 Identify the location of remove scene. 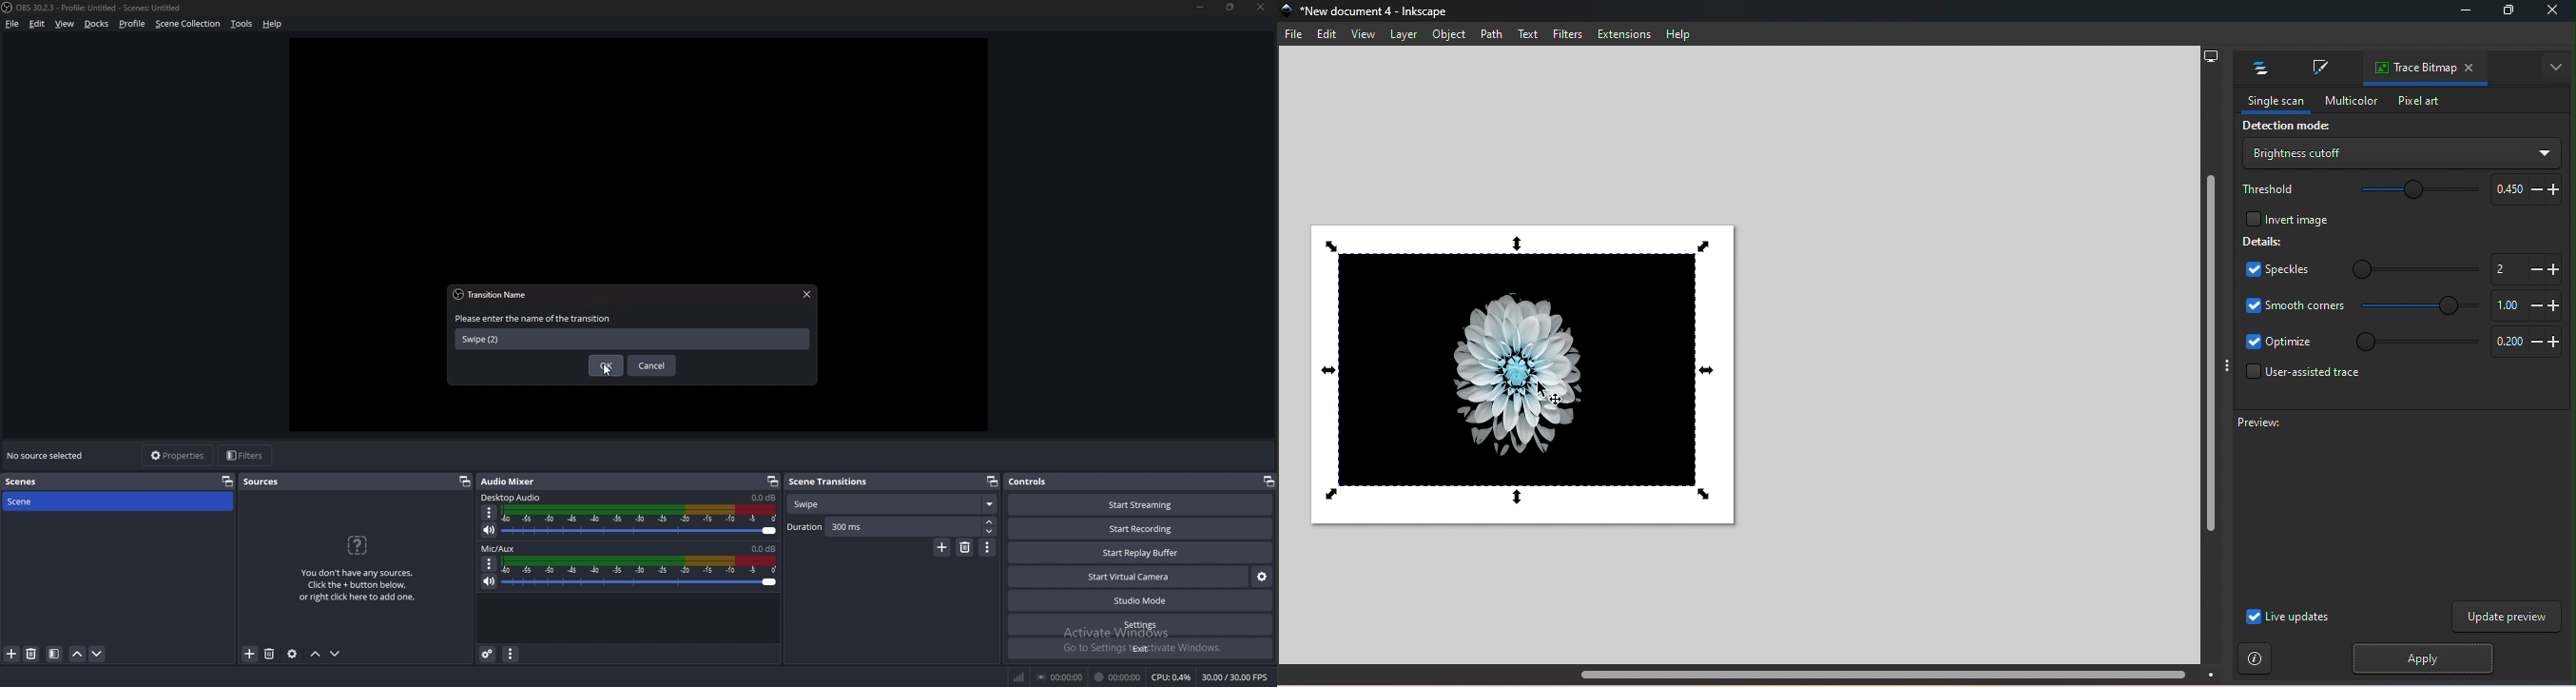
(33, 653).